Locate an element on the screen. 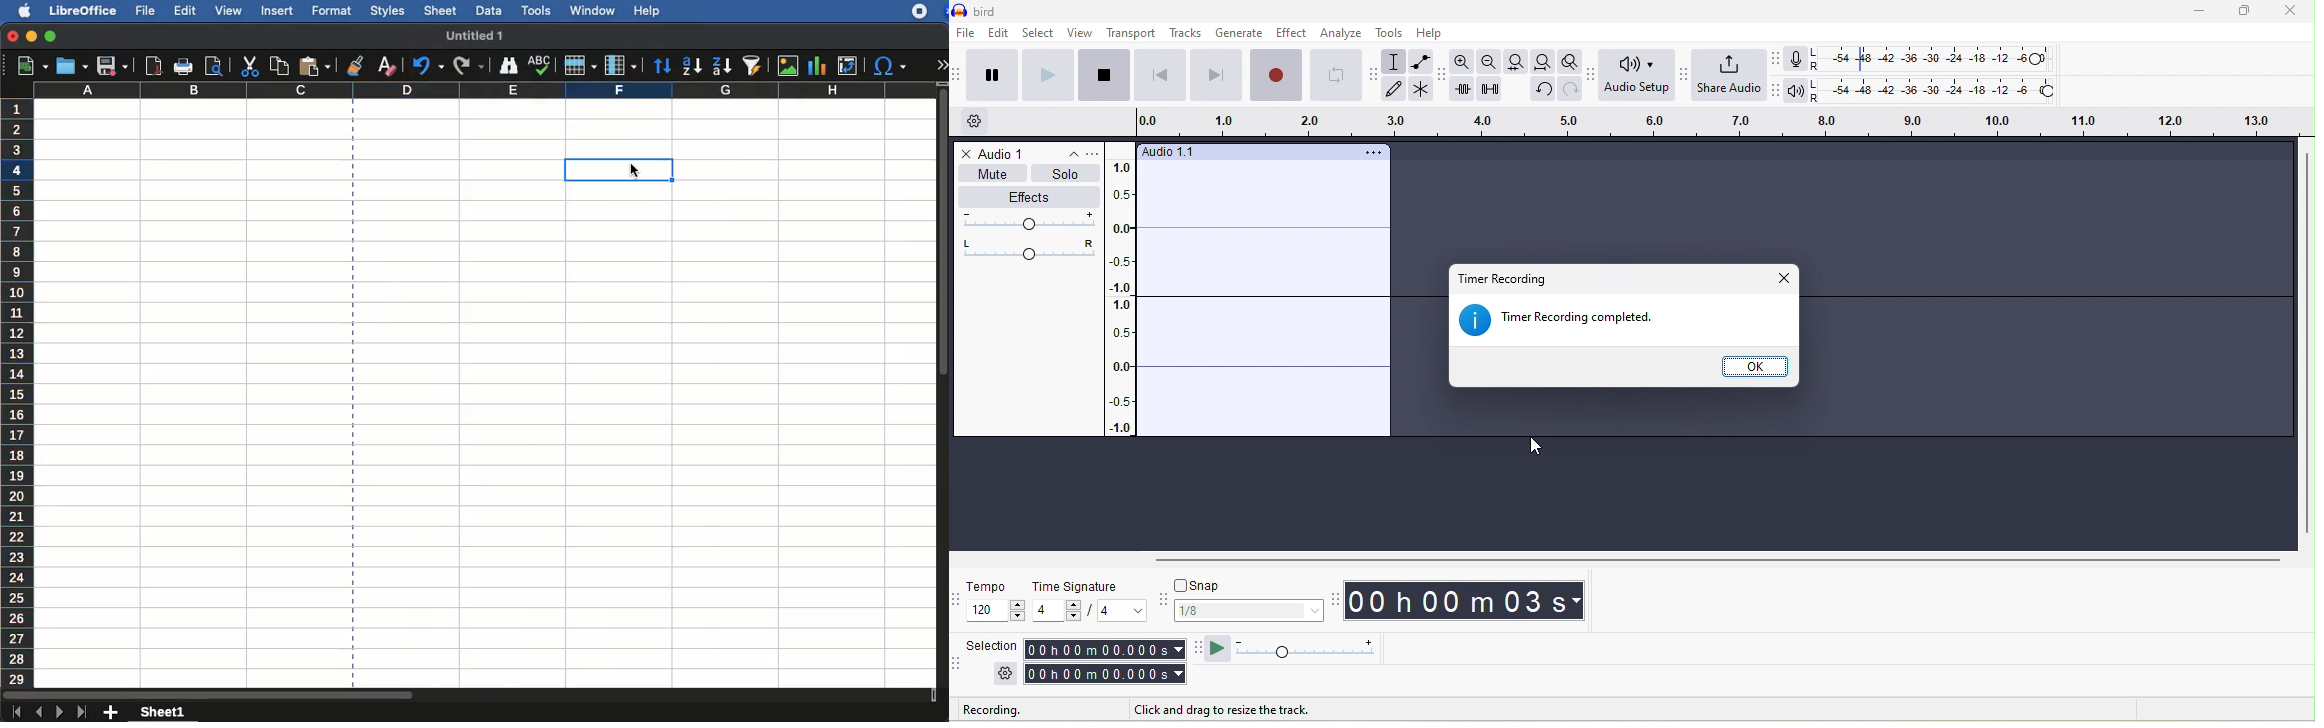 This screenshot has width=2324, height=728. share audio is located at coordinates (1729, 76).